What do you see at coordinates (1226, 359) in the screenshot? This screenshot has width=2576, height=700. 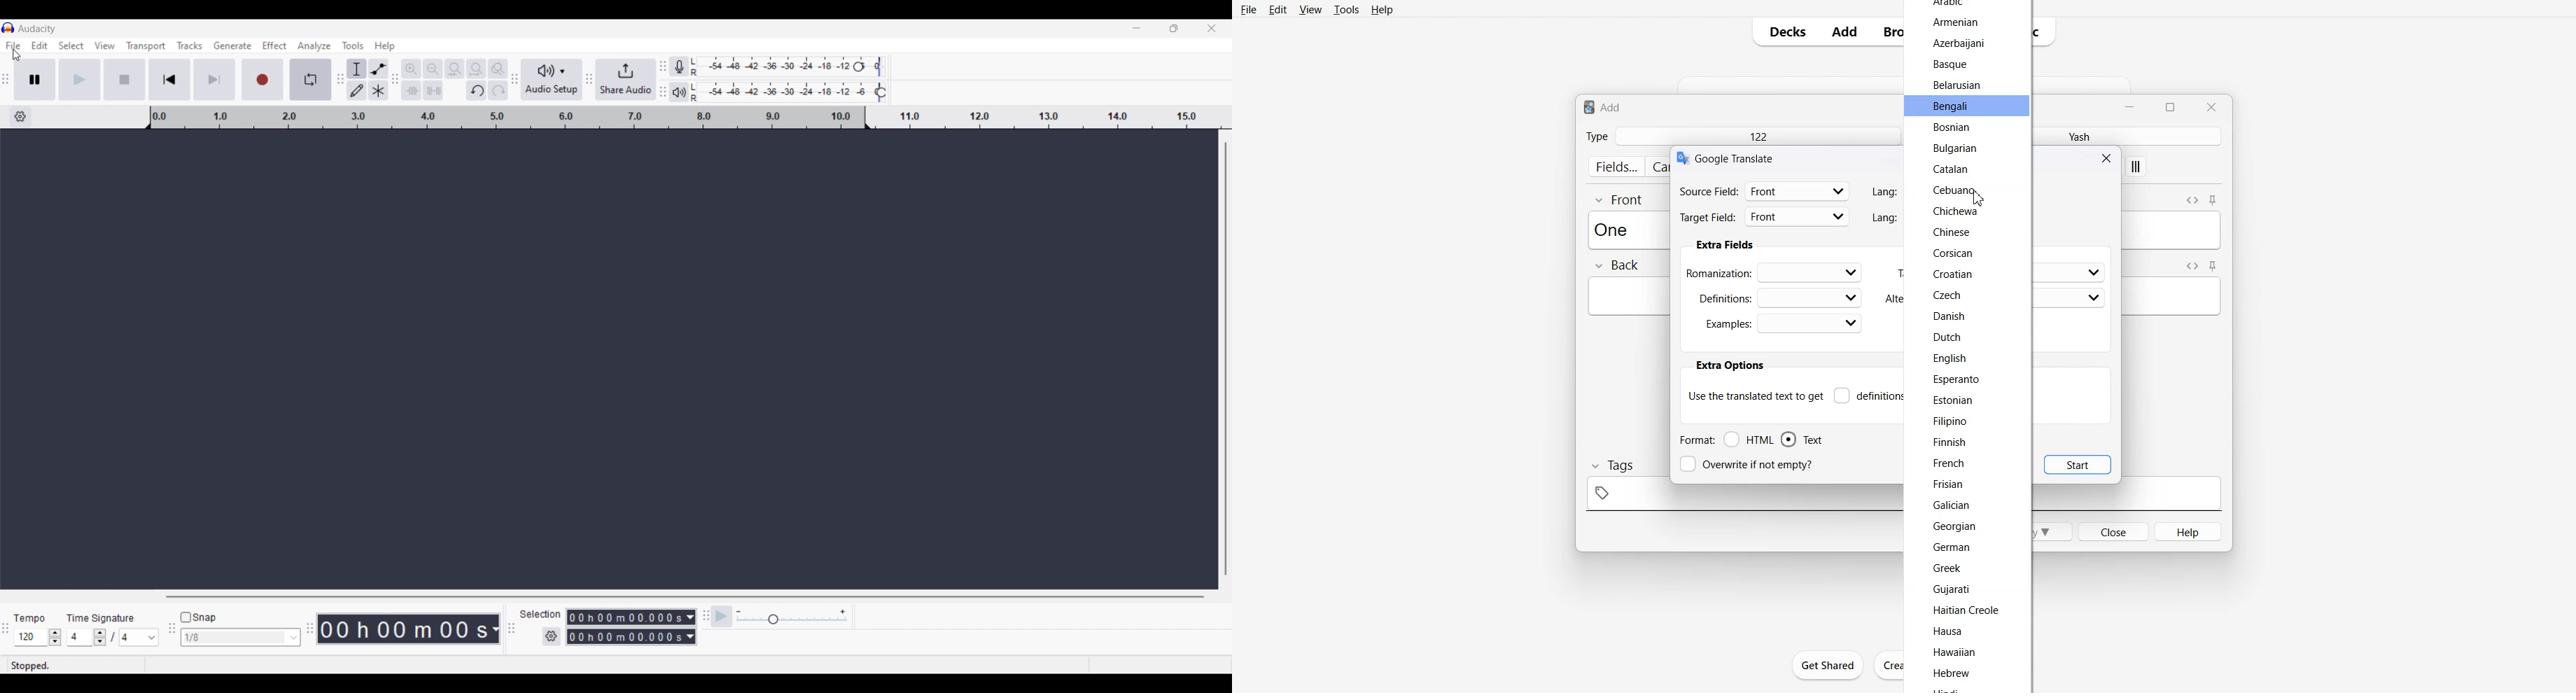 I see `Vertical slide bar` at bounding box center [1226, 359].